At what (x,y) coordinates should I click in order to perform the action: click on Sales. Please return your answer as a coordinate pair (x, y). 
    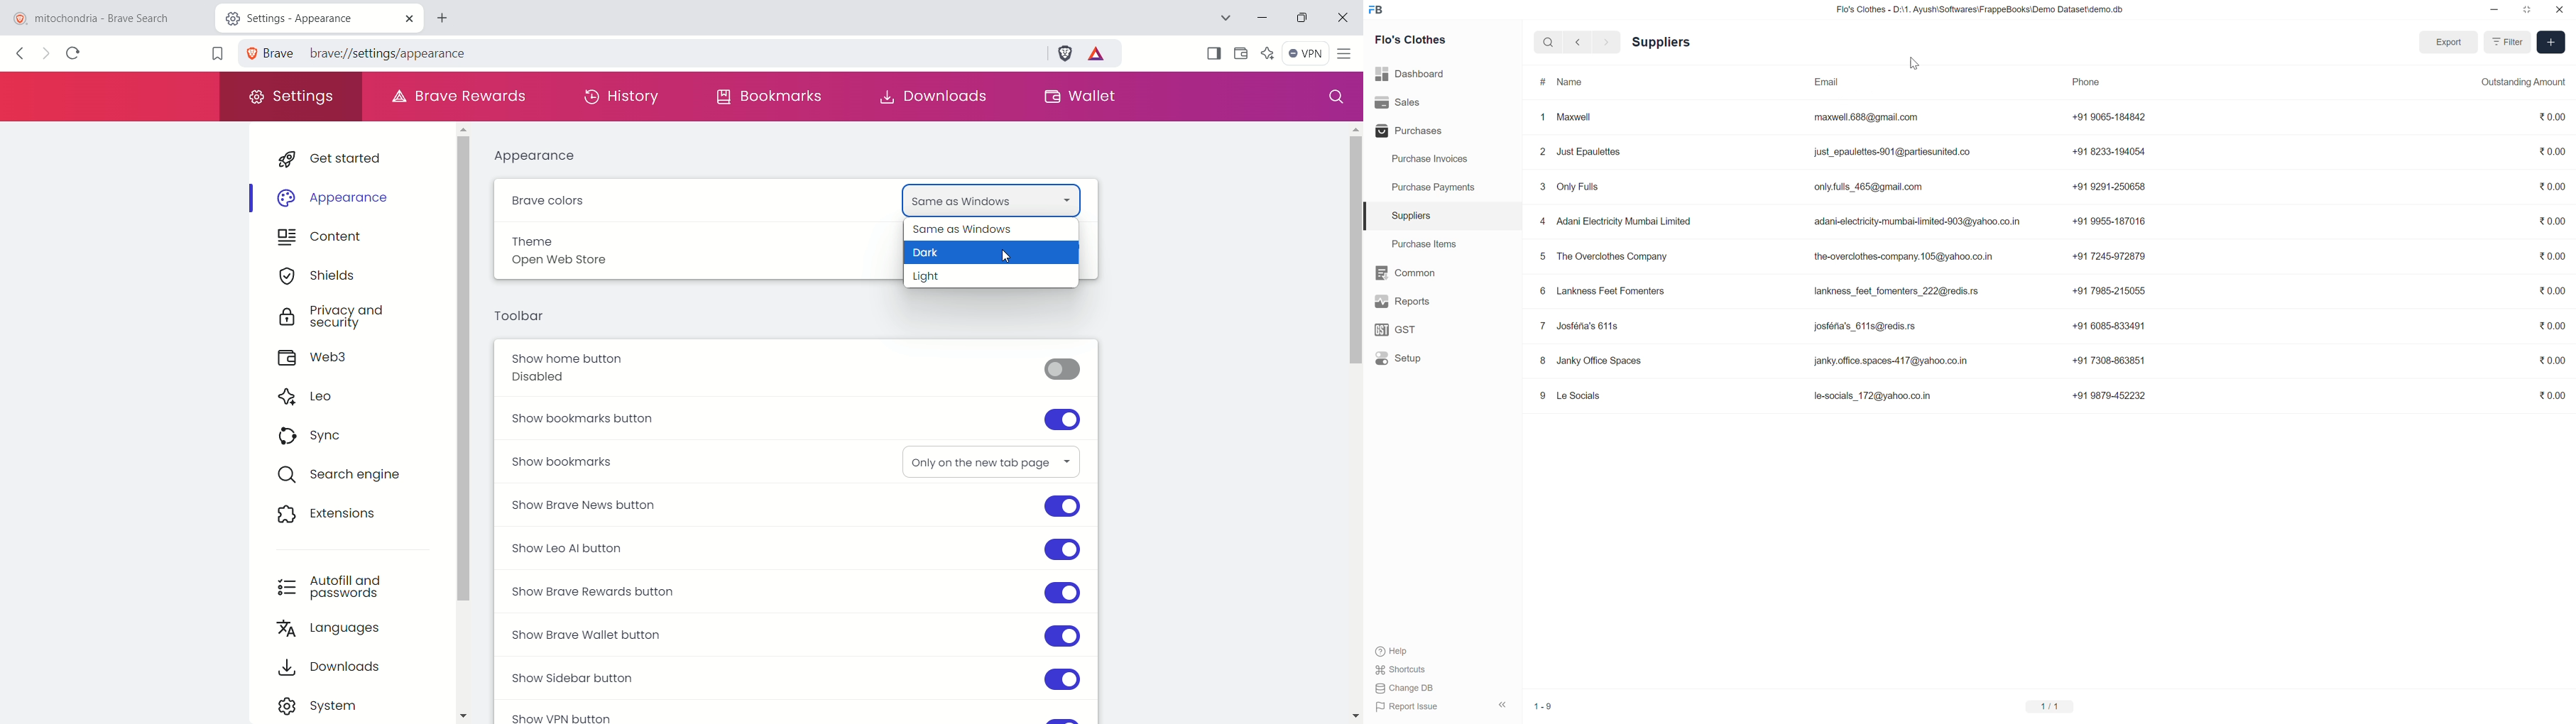
    Looking at the image, I should click on (1400, 102).